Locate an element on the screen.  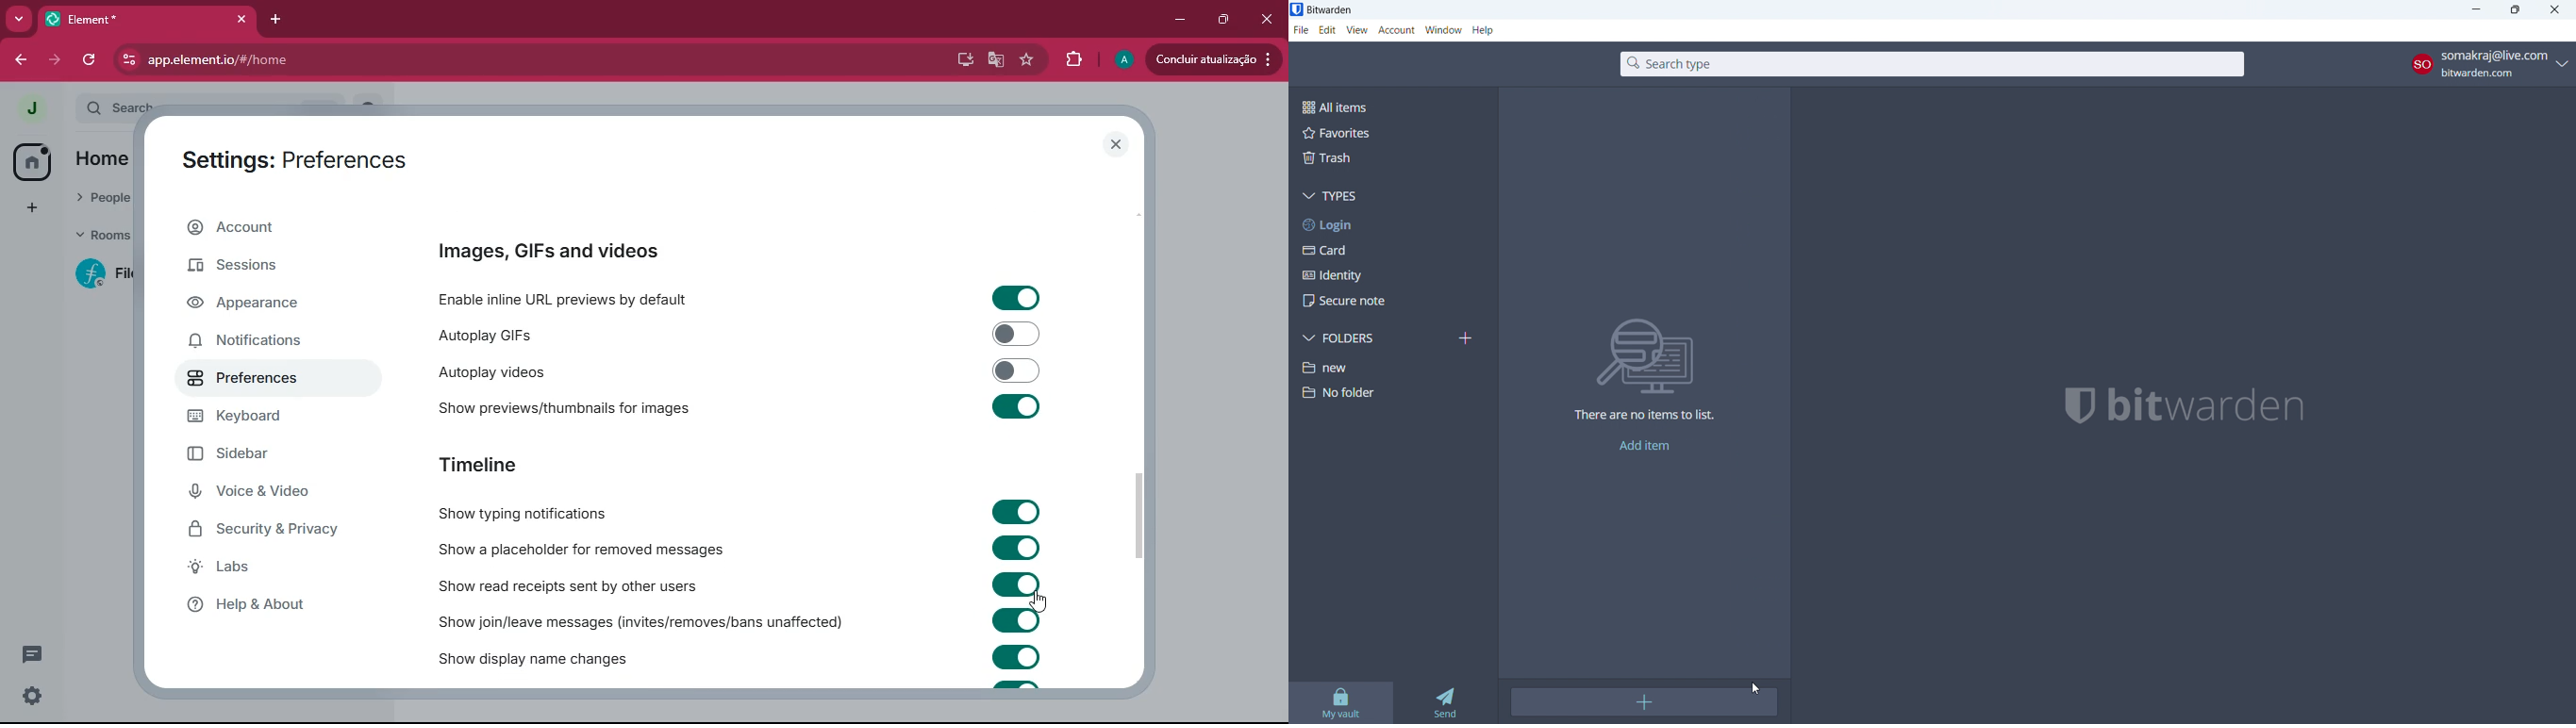
all items is located at coordinates (1392, 106).